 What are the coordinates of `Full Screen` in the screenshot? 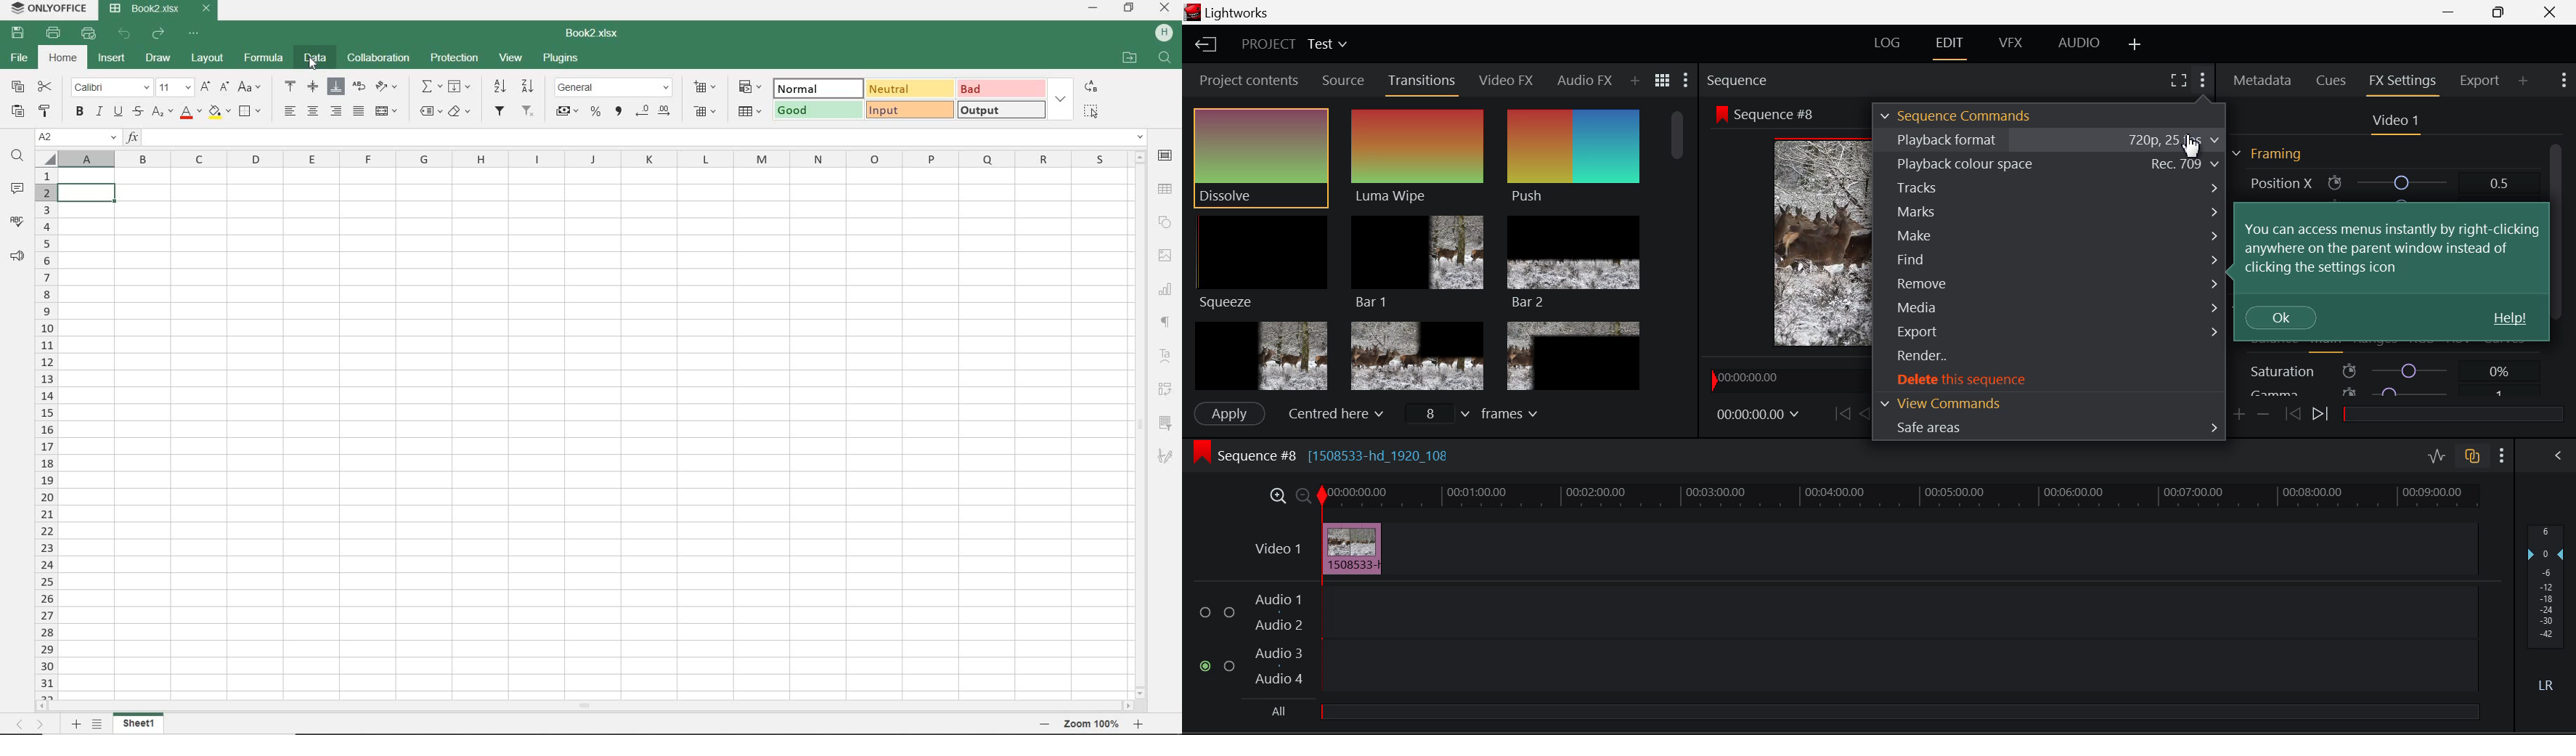 It's located at (2178, 81).